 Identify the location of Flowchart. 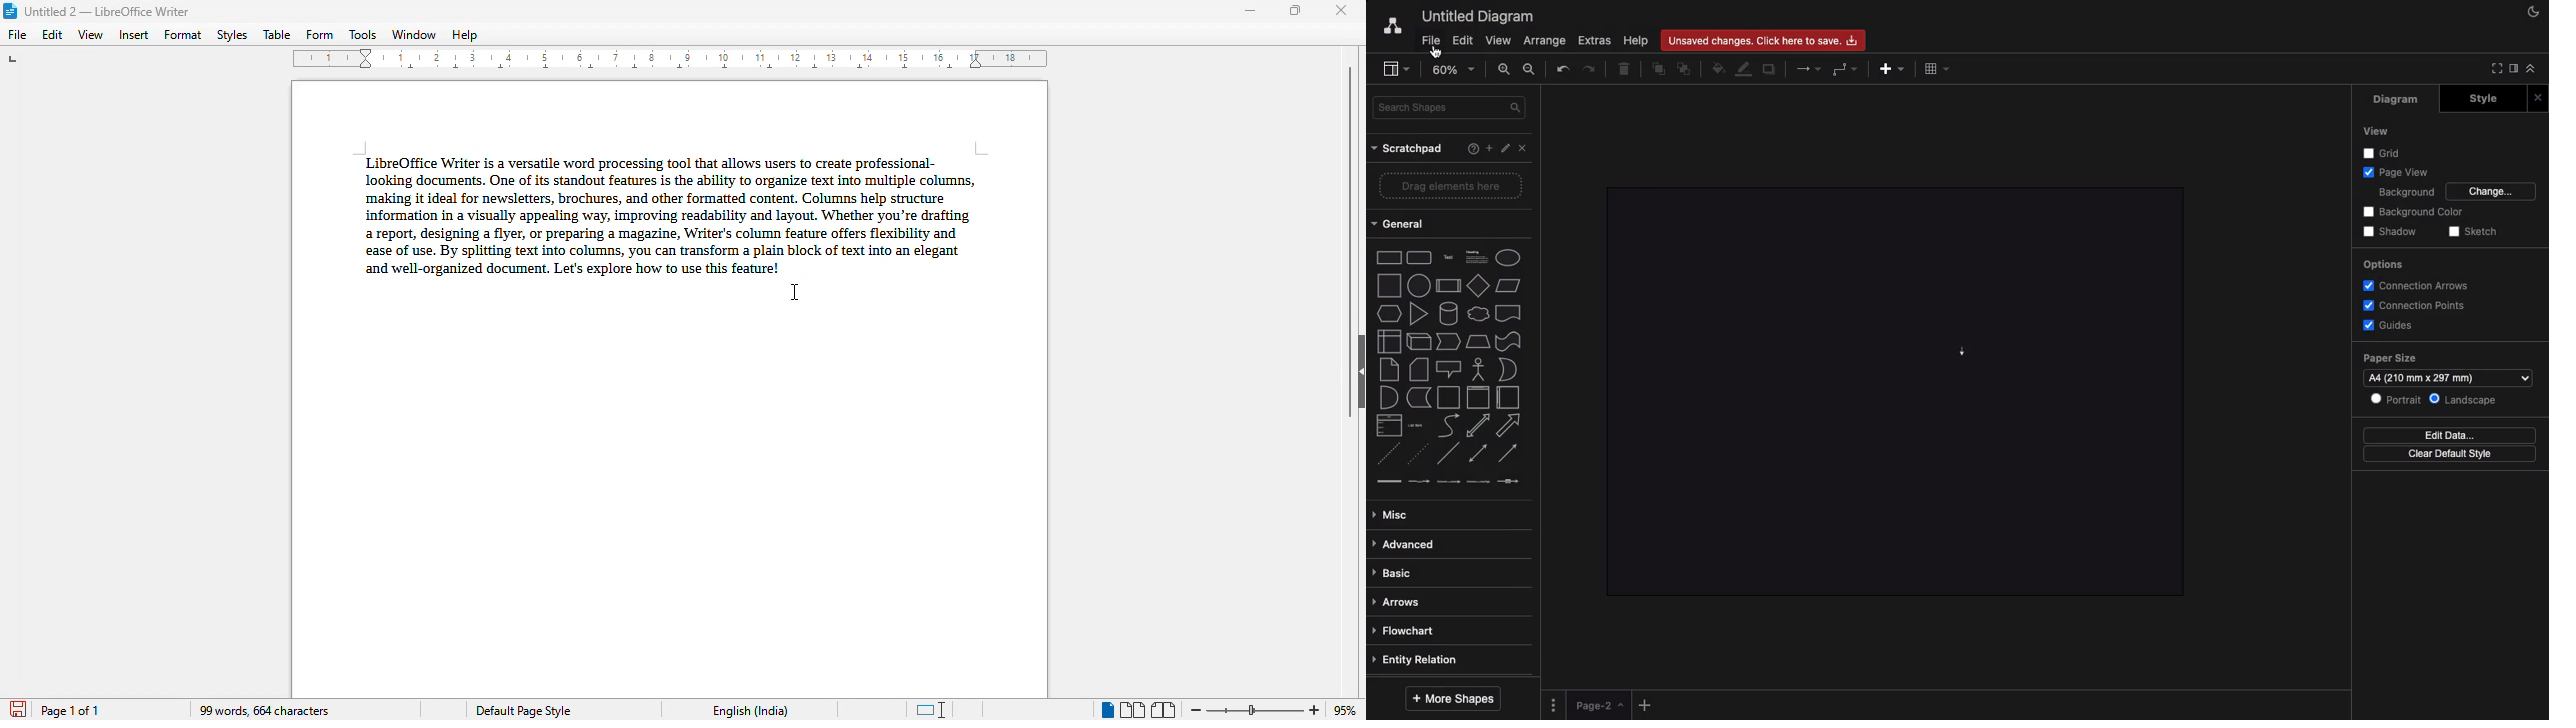
(1405, 630).